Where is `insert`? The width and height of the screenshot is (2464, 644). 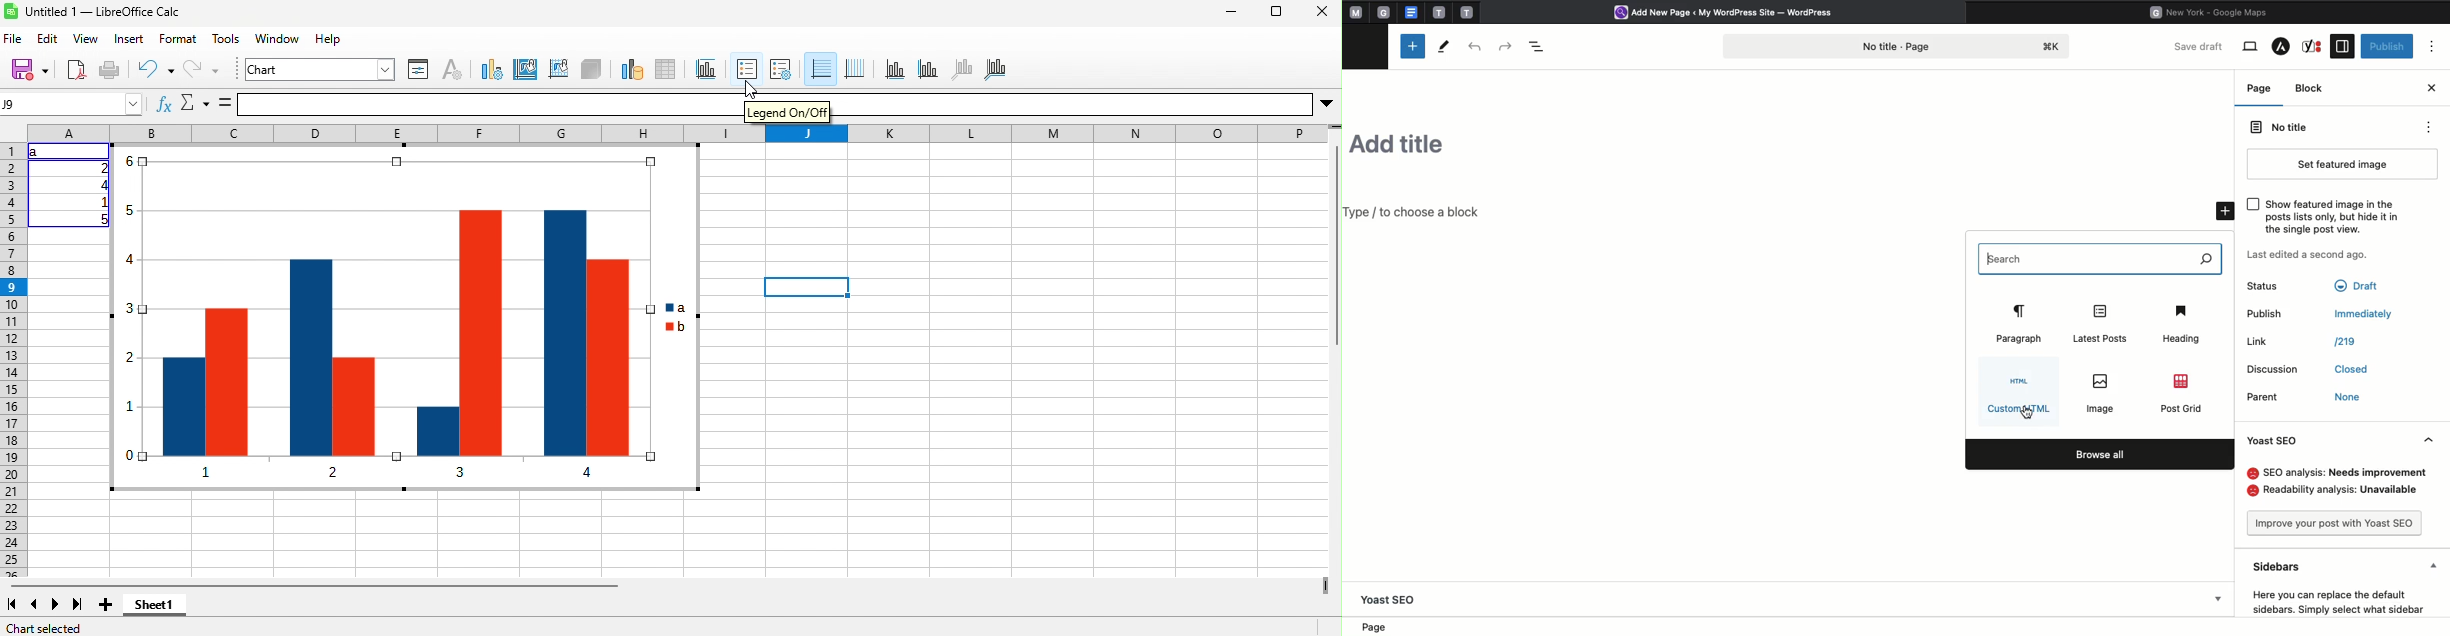 insert is located at coordinates (130, 40).